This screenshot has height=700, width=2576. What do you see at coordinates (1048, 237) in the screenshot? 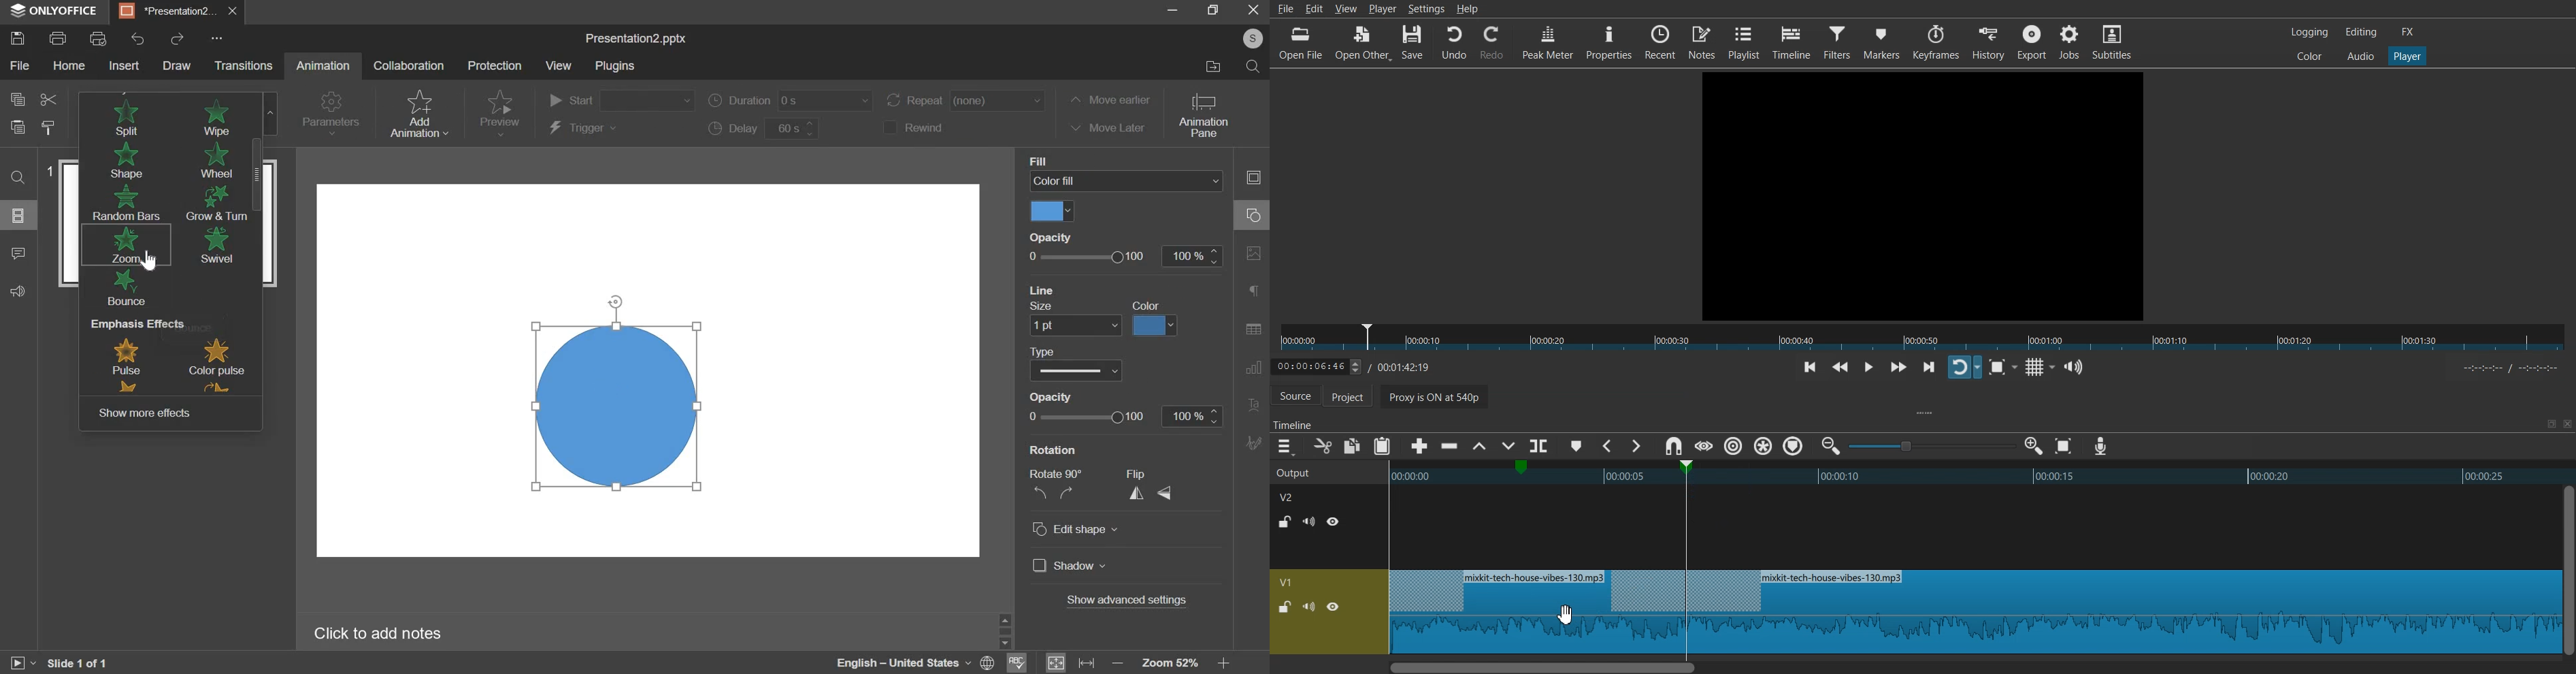
I see `Opacity` at bounding box center [1048, 237].